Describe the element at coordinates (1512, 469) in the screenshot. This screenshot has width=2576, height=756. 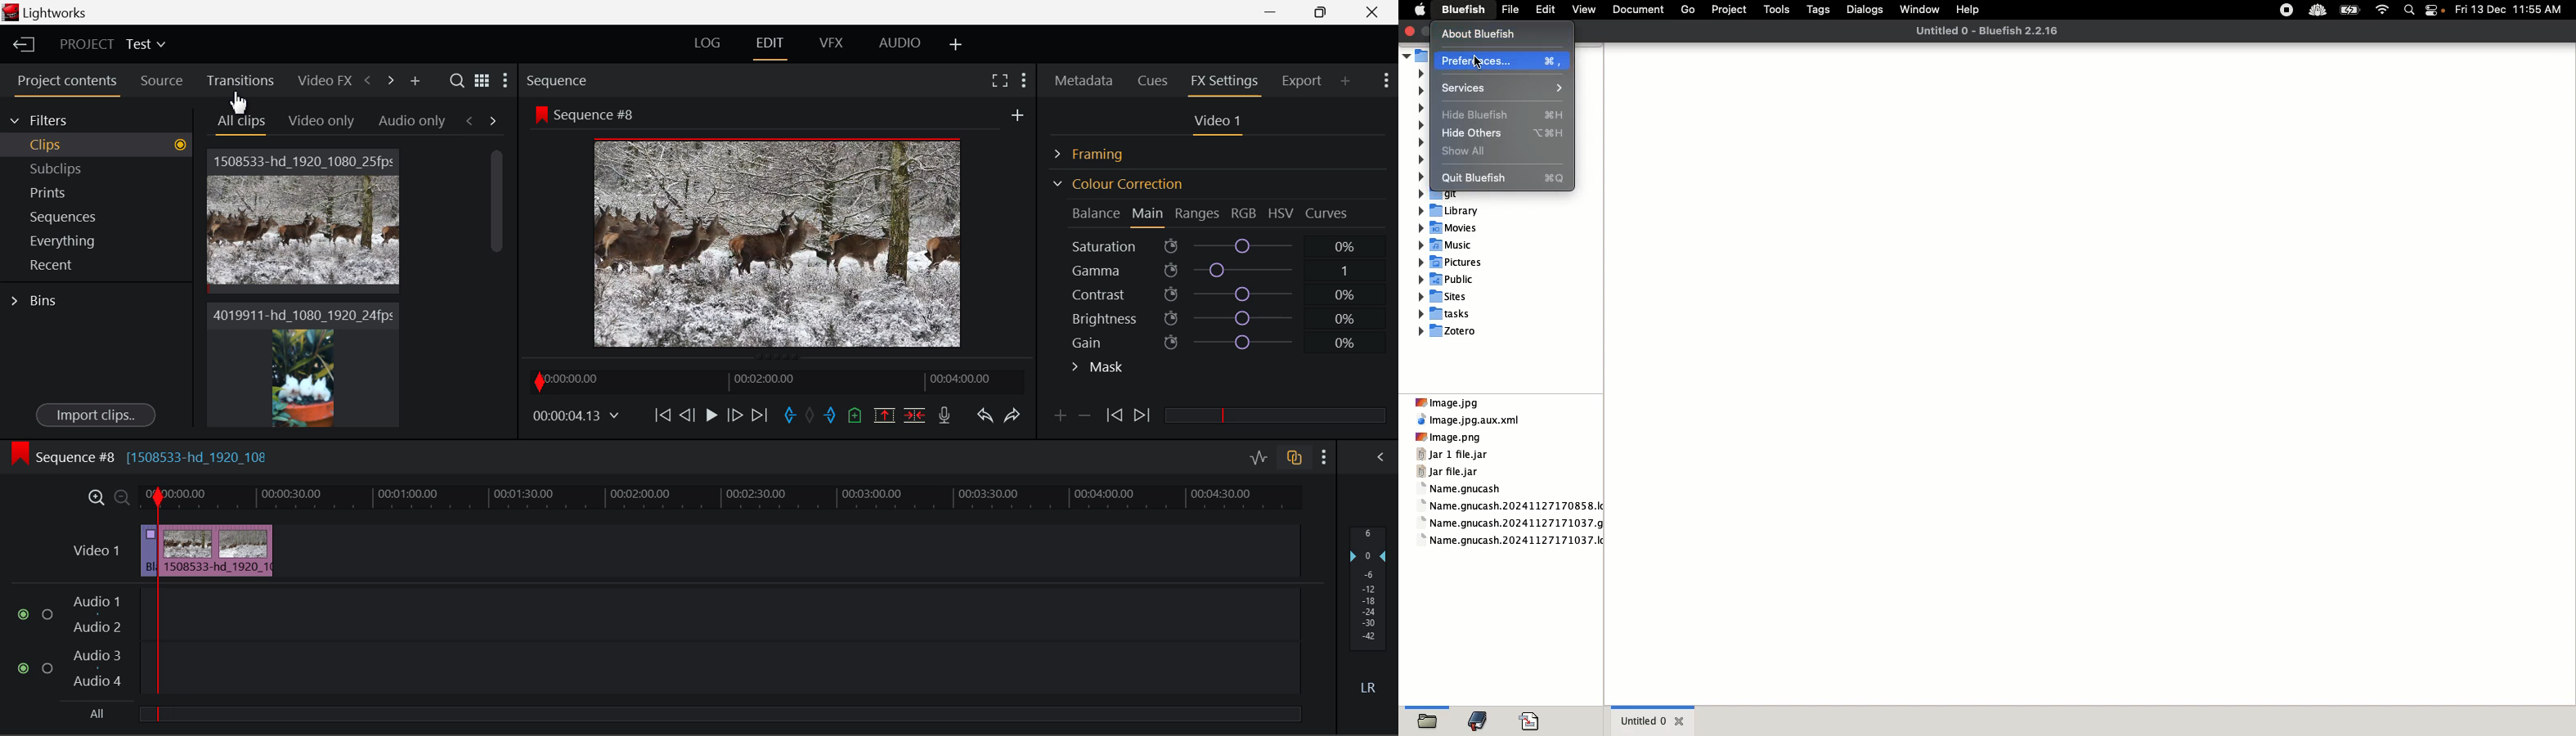
I see `files` at that location.